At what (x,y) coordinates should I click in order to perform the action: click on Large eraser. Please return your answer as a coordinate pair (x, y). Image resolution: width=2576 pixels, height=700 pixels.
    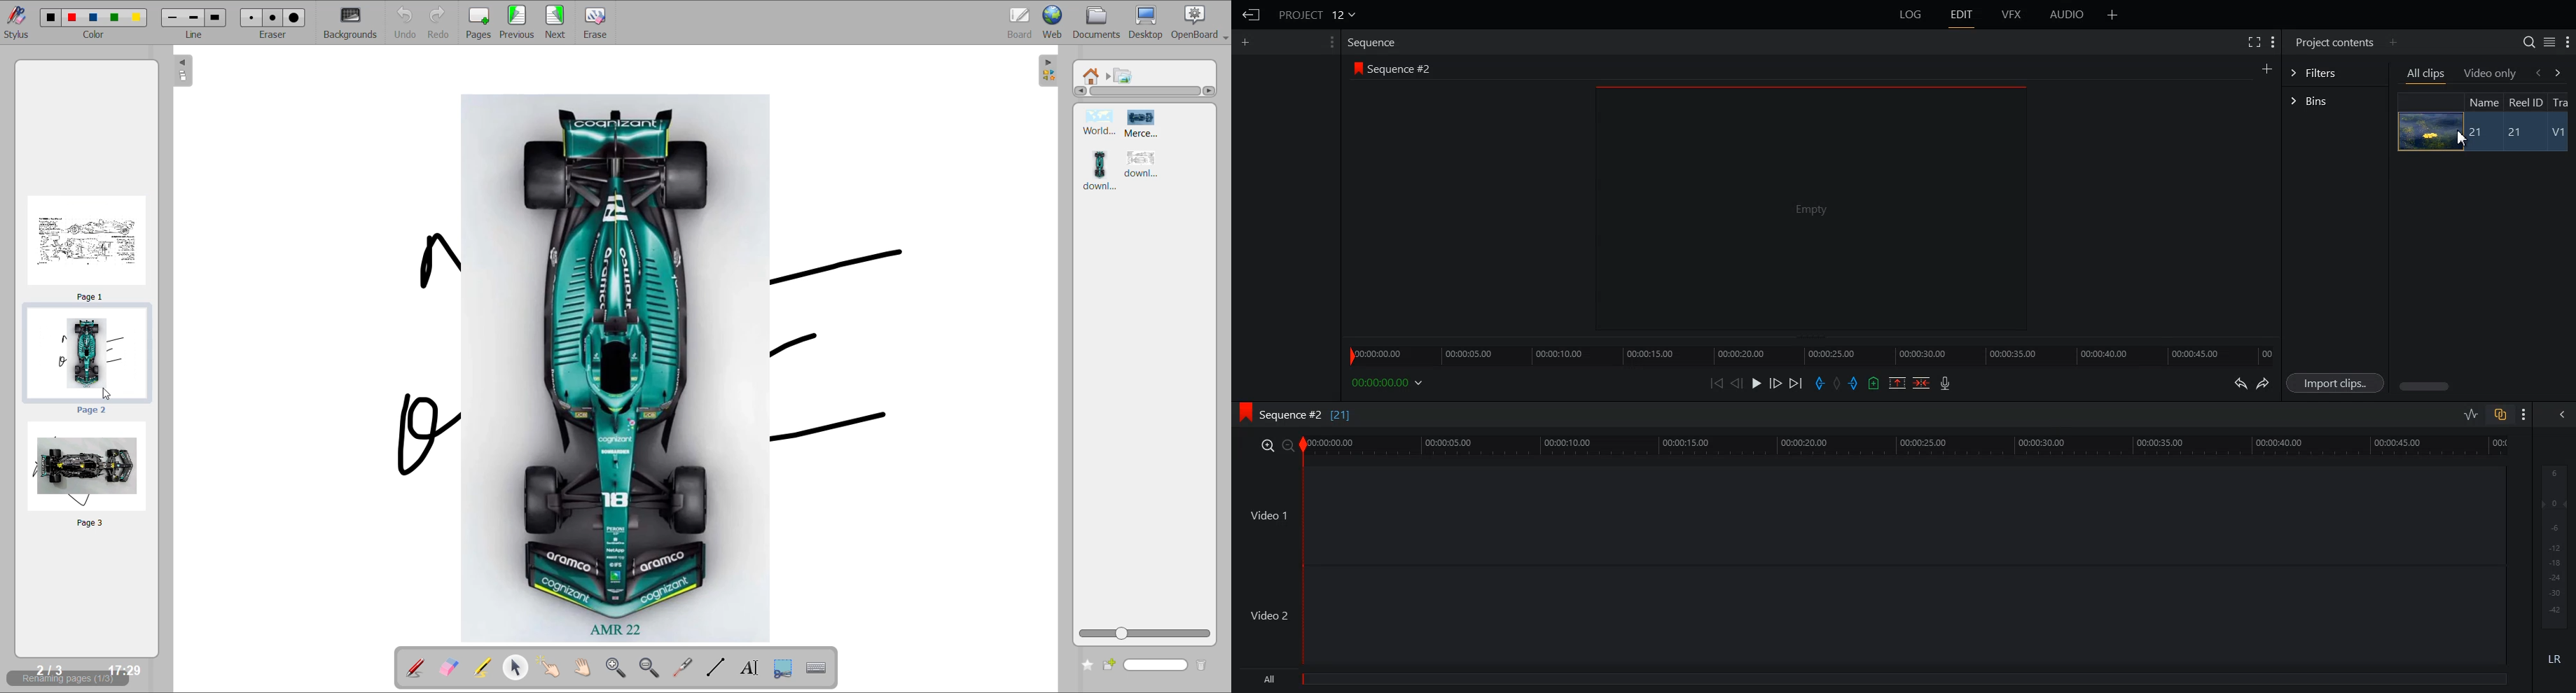
    Looking at the image, I should click on (297, 17).